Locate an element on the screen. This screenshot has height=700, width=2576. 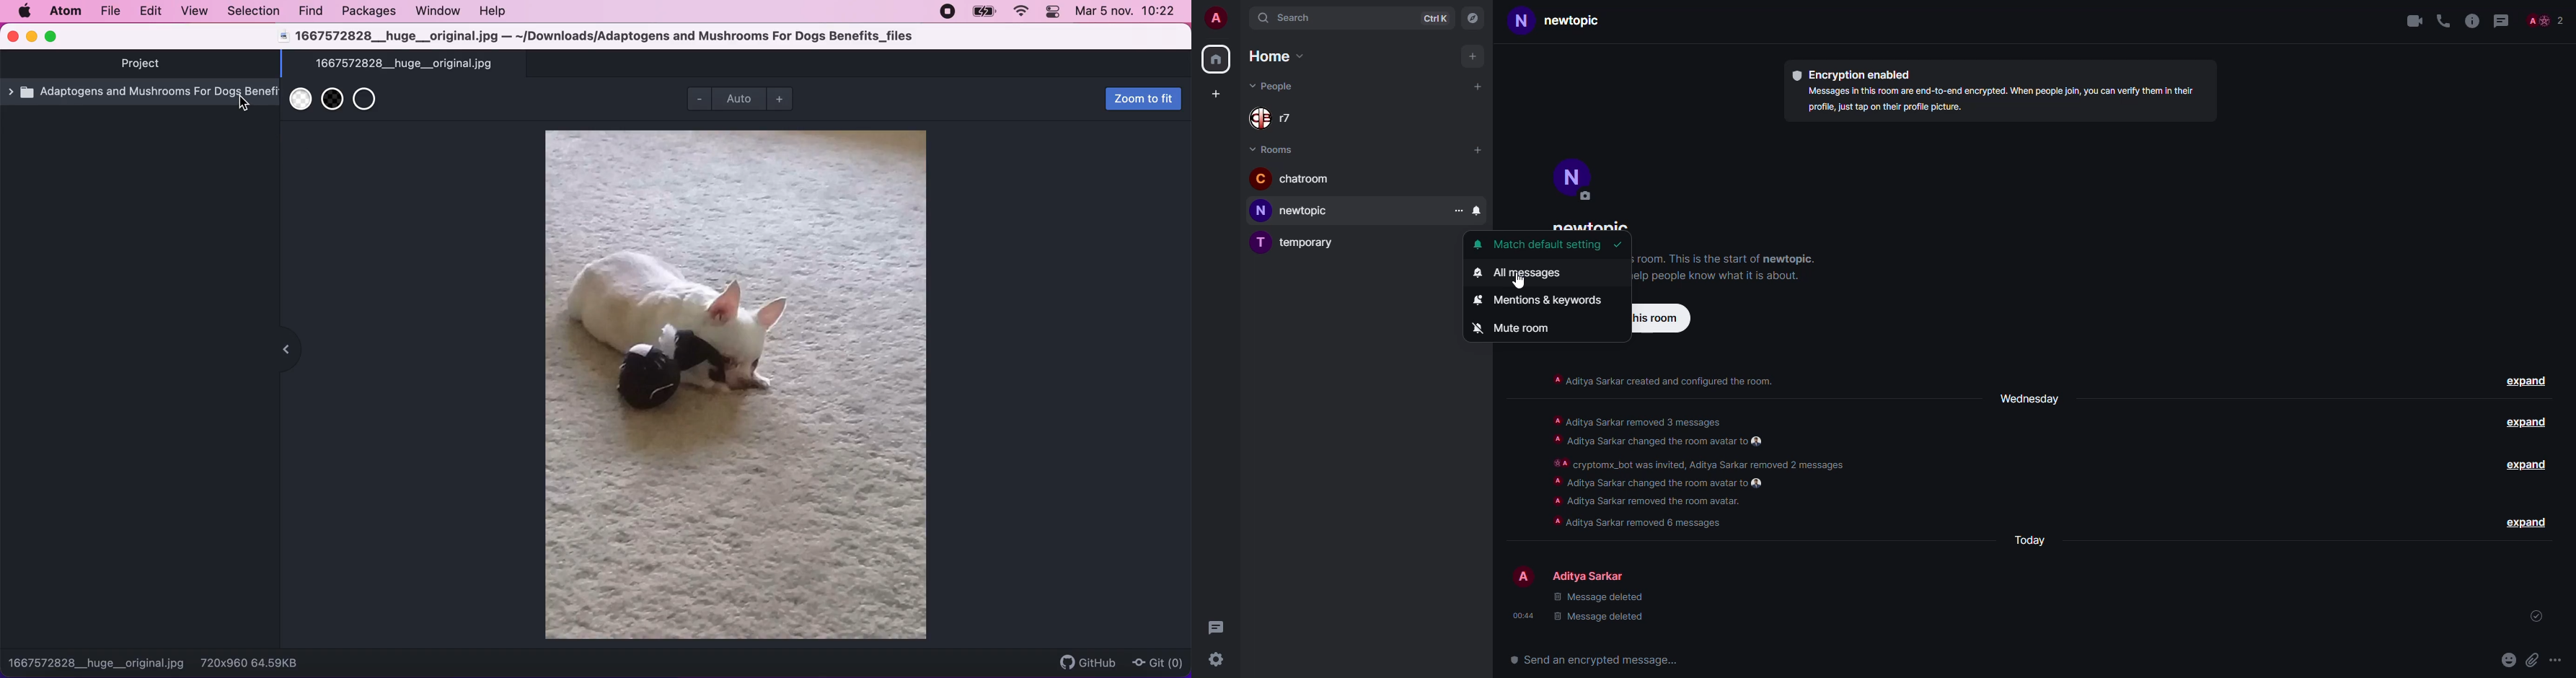
people is located at coordinates (1275, 85).